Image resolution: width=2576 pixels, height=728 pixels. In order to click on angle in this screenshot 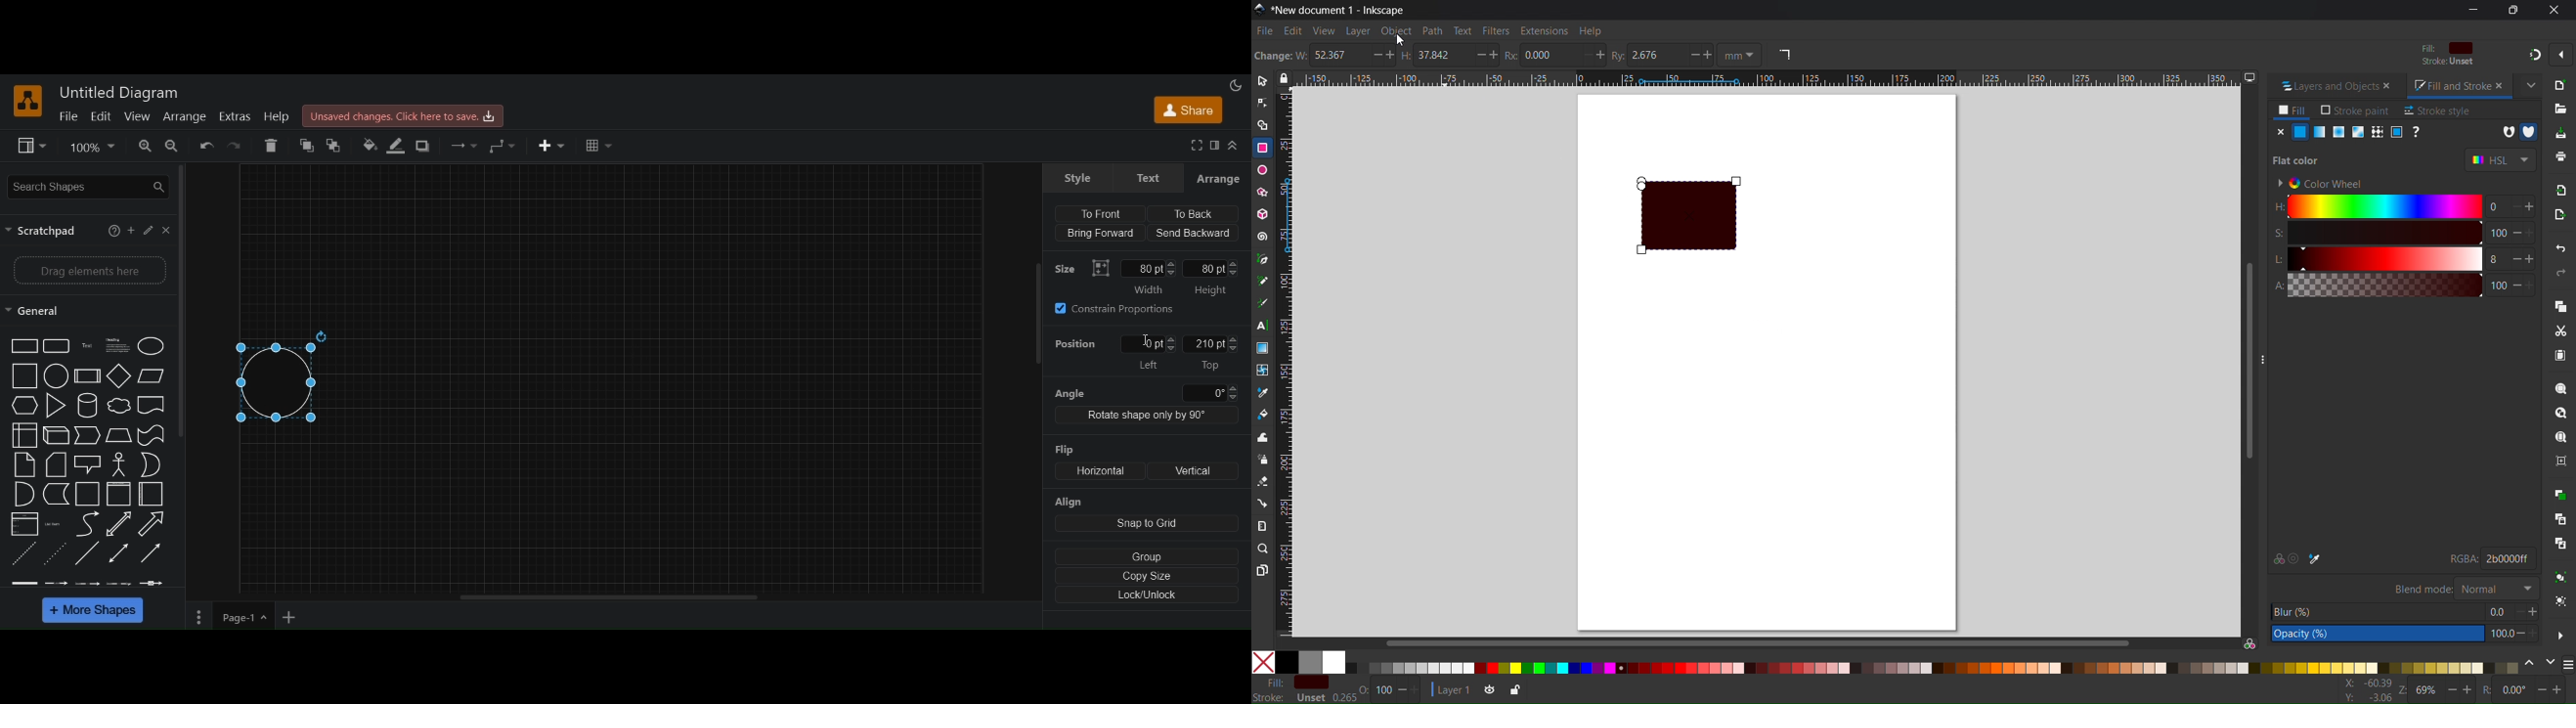, I will do `click(1145, 393)`.